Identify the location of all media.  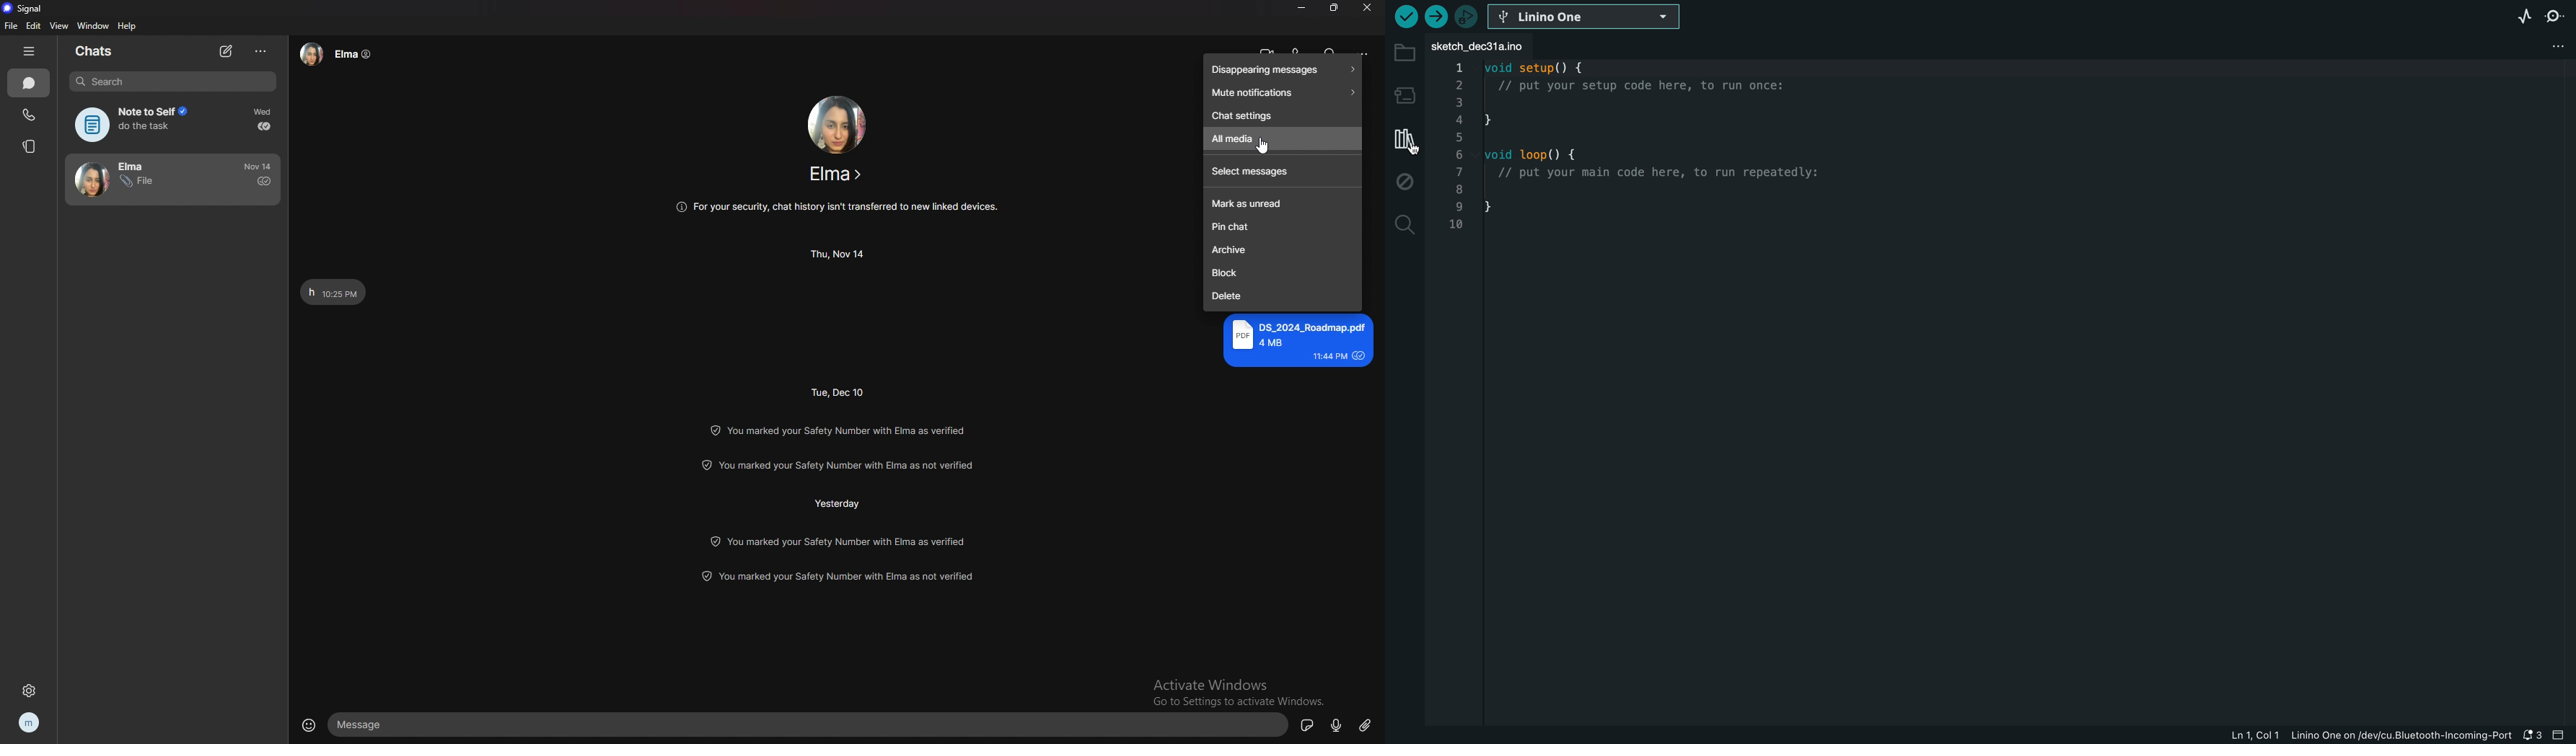
(1282, 139).